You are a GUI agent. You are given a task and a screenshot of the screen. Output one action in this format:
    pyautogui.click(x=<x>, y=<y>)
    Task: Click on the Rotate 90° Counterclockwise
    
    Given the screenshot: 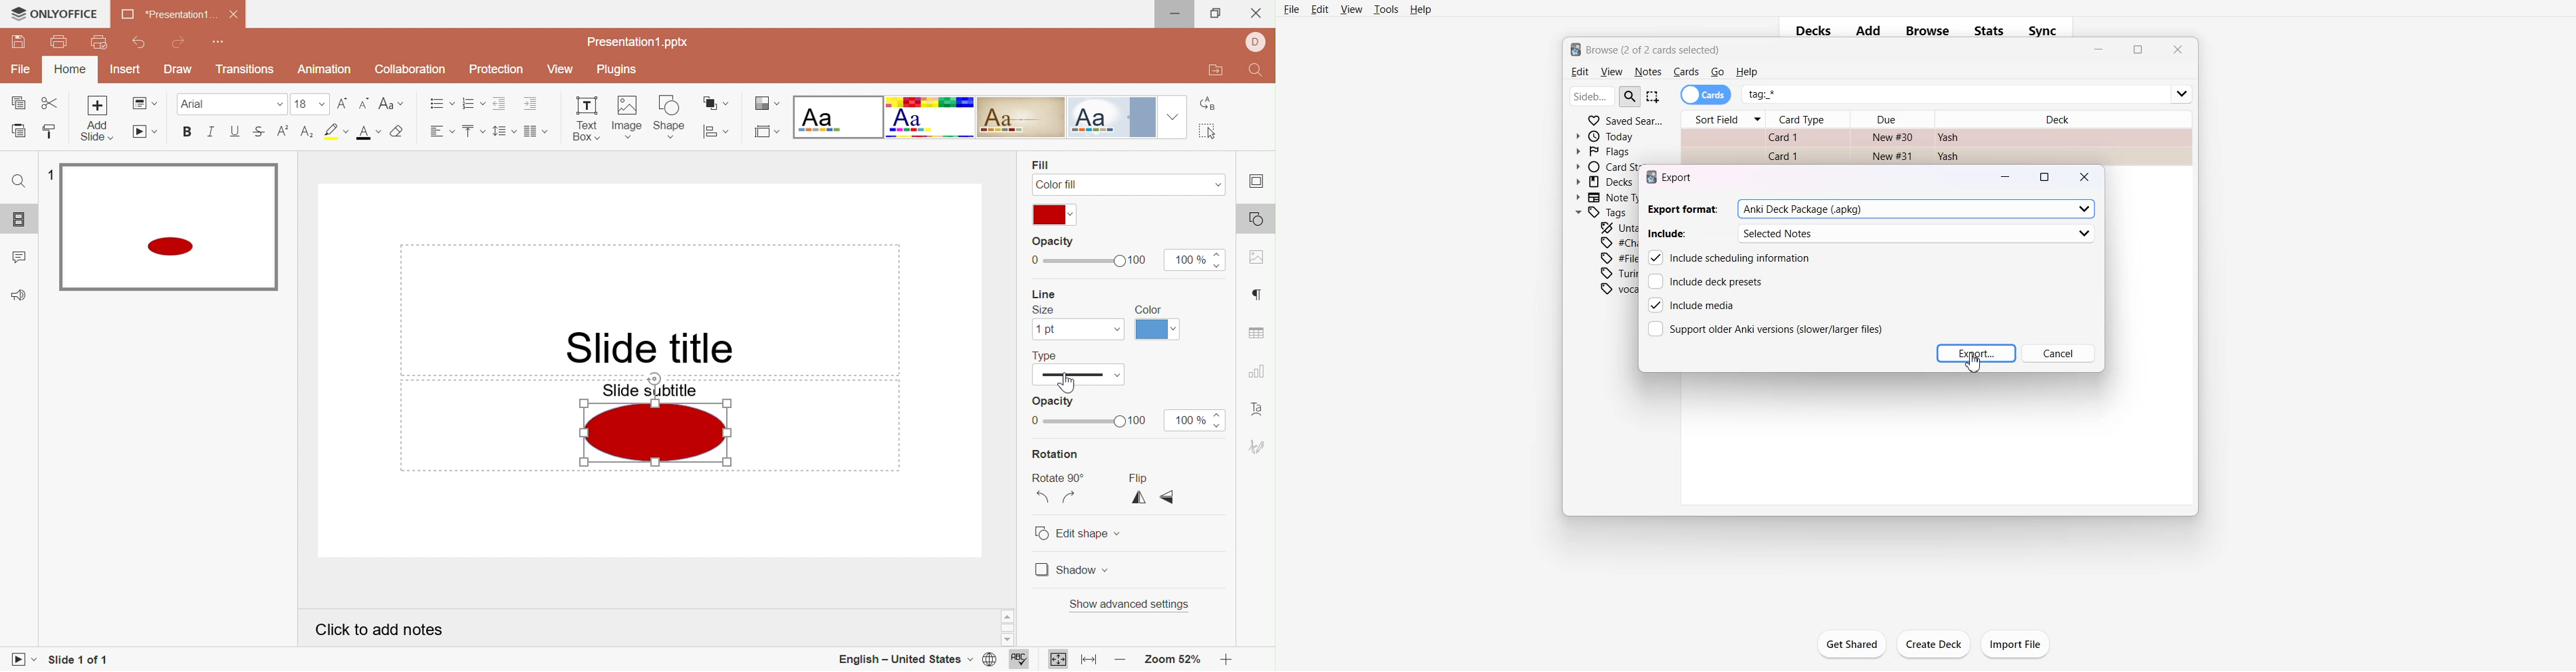 What is the action you would take?
    pyautogui.click(x=1043, y=498)
    